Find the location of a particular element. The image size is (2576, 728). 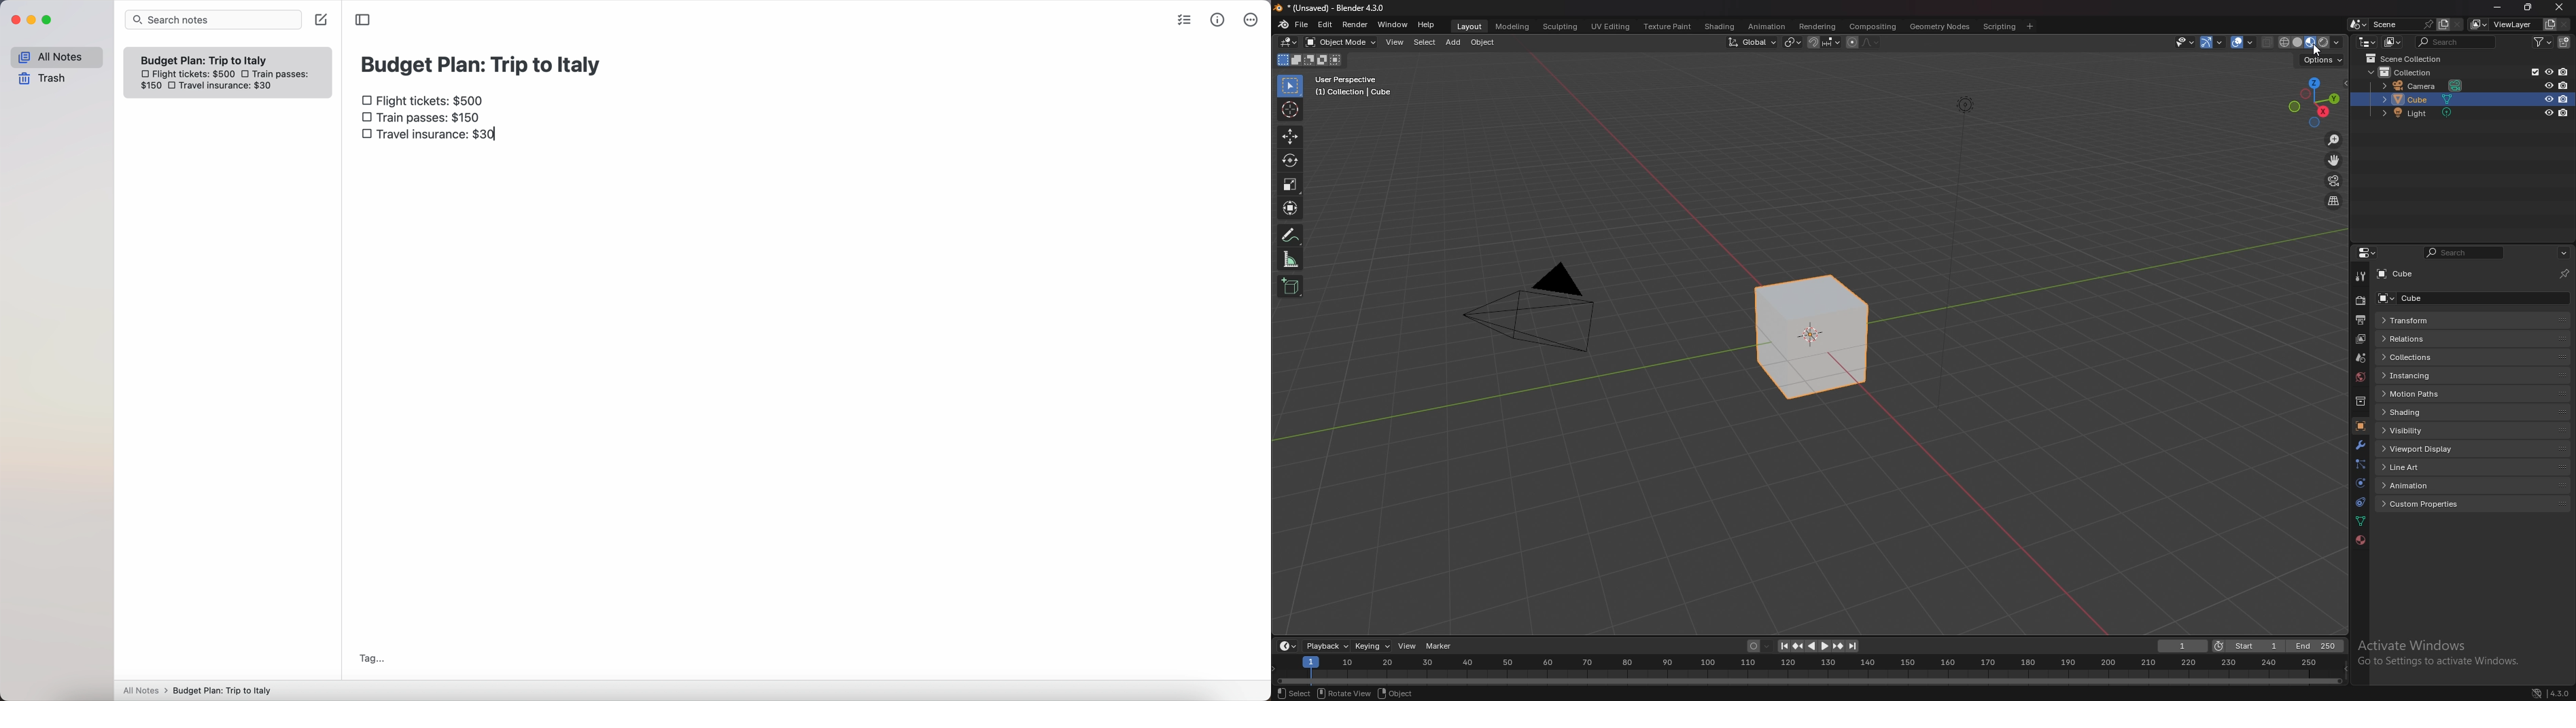

trash is located at coordinates (42, 79).